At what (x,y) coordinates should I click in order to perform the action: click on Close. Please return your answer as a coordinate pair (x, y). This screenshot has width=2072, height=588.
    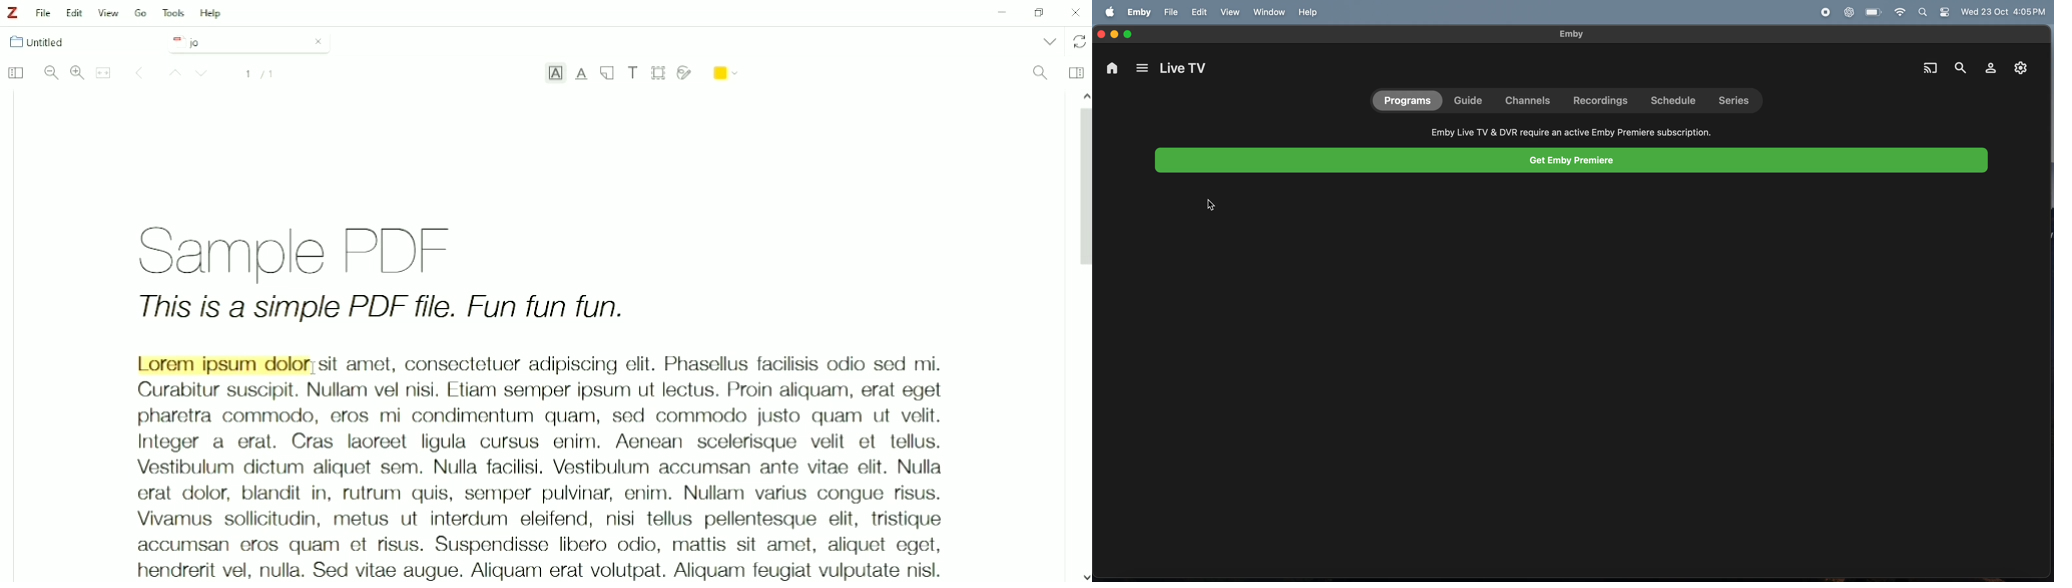
    Looking at the image, I should click on (1076, 12).